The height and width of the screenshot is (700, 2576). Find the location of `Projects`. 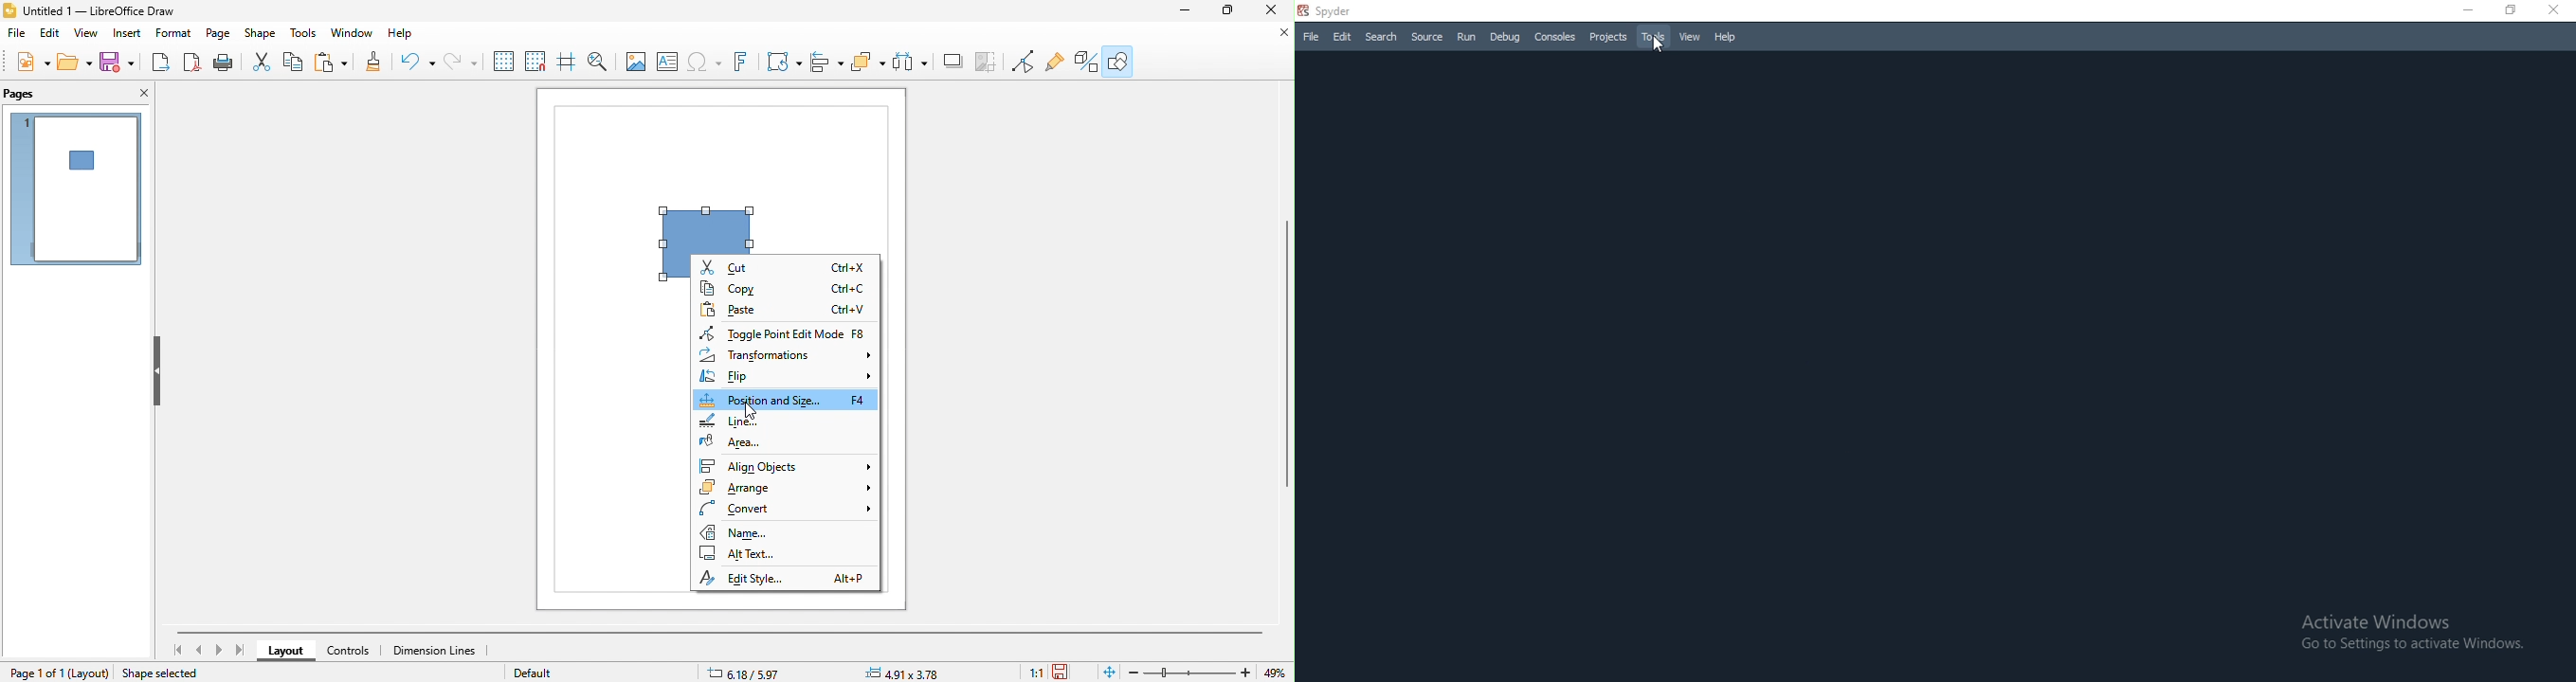

Projects is located at coordinates (1607, 37).